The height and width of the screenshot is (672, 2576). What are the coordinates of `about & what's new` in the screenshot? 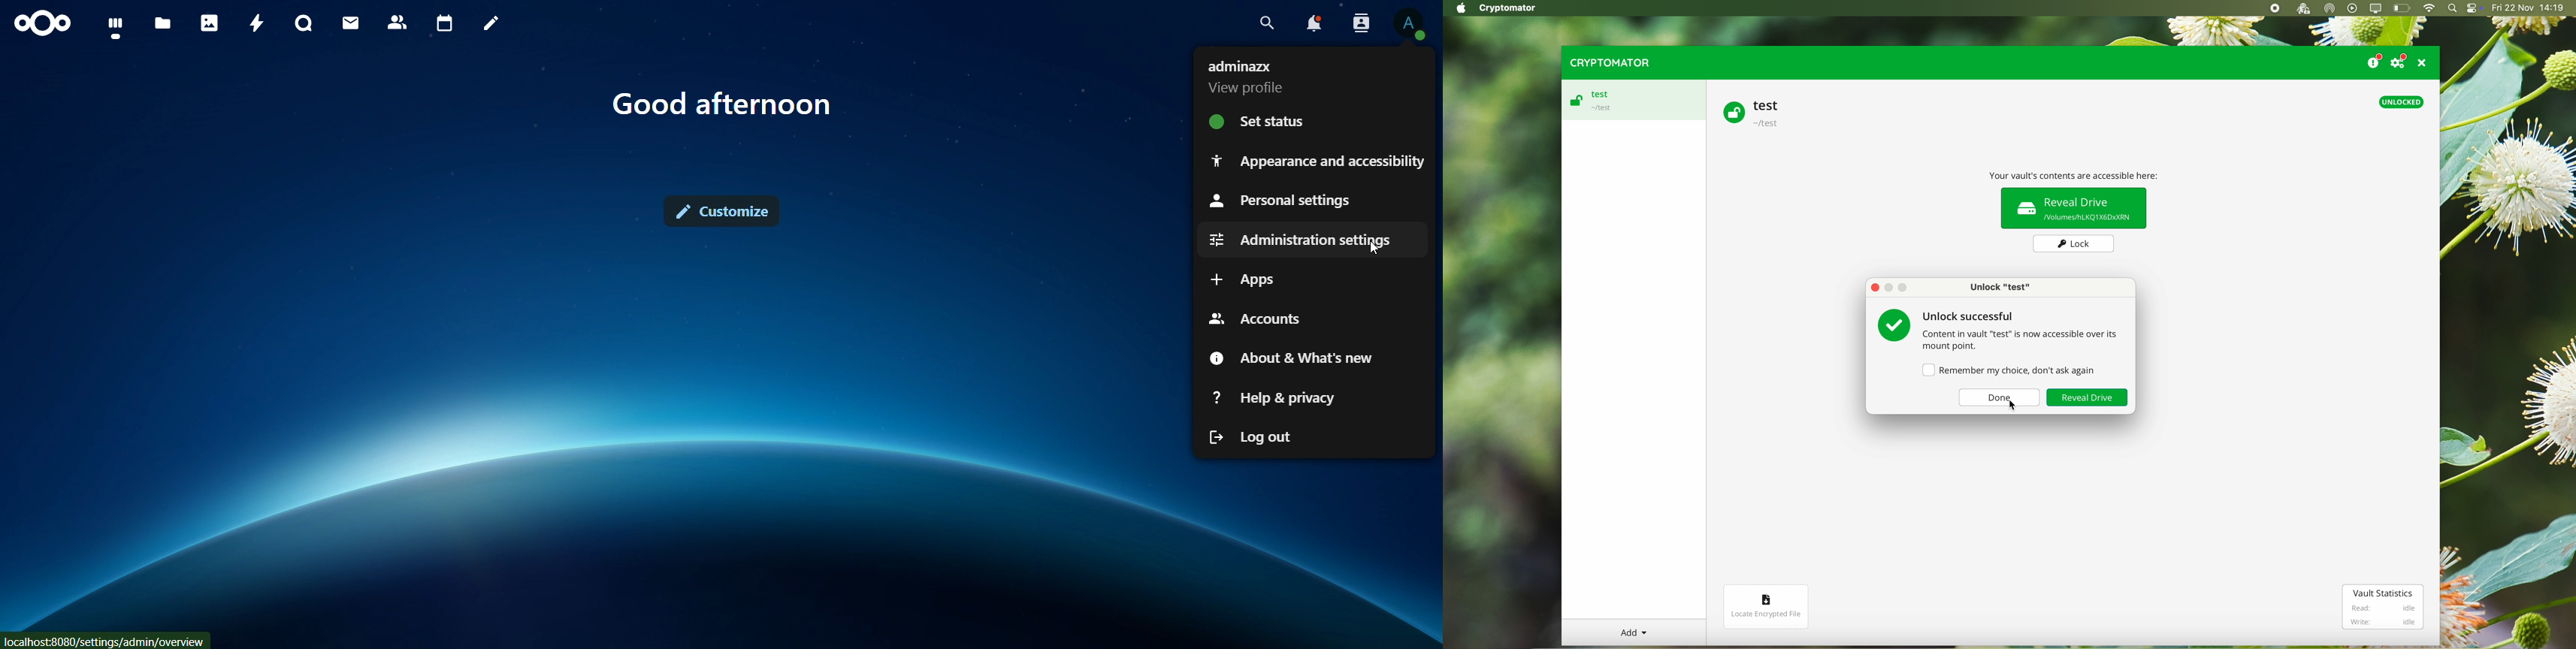 It's located at (1288, 358).